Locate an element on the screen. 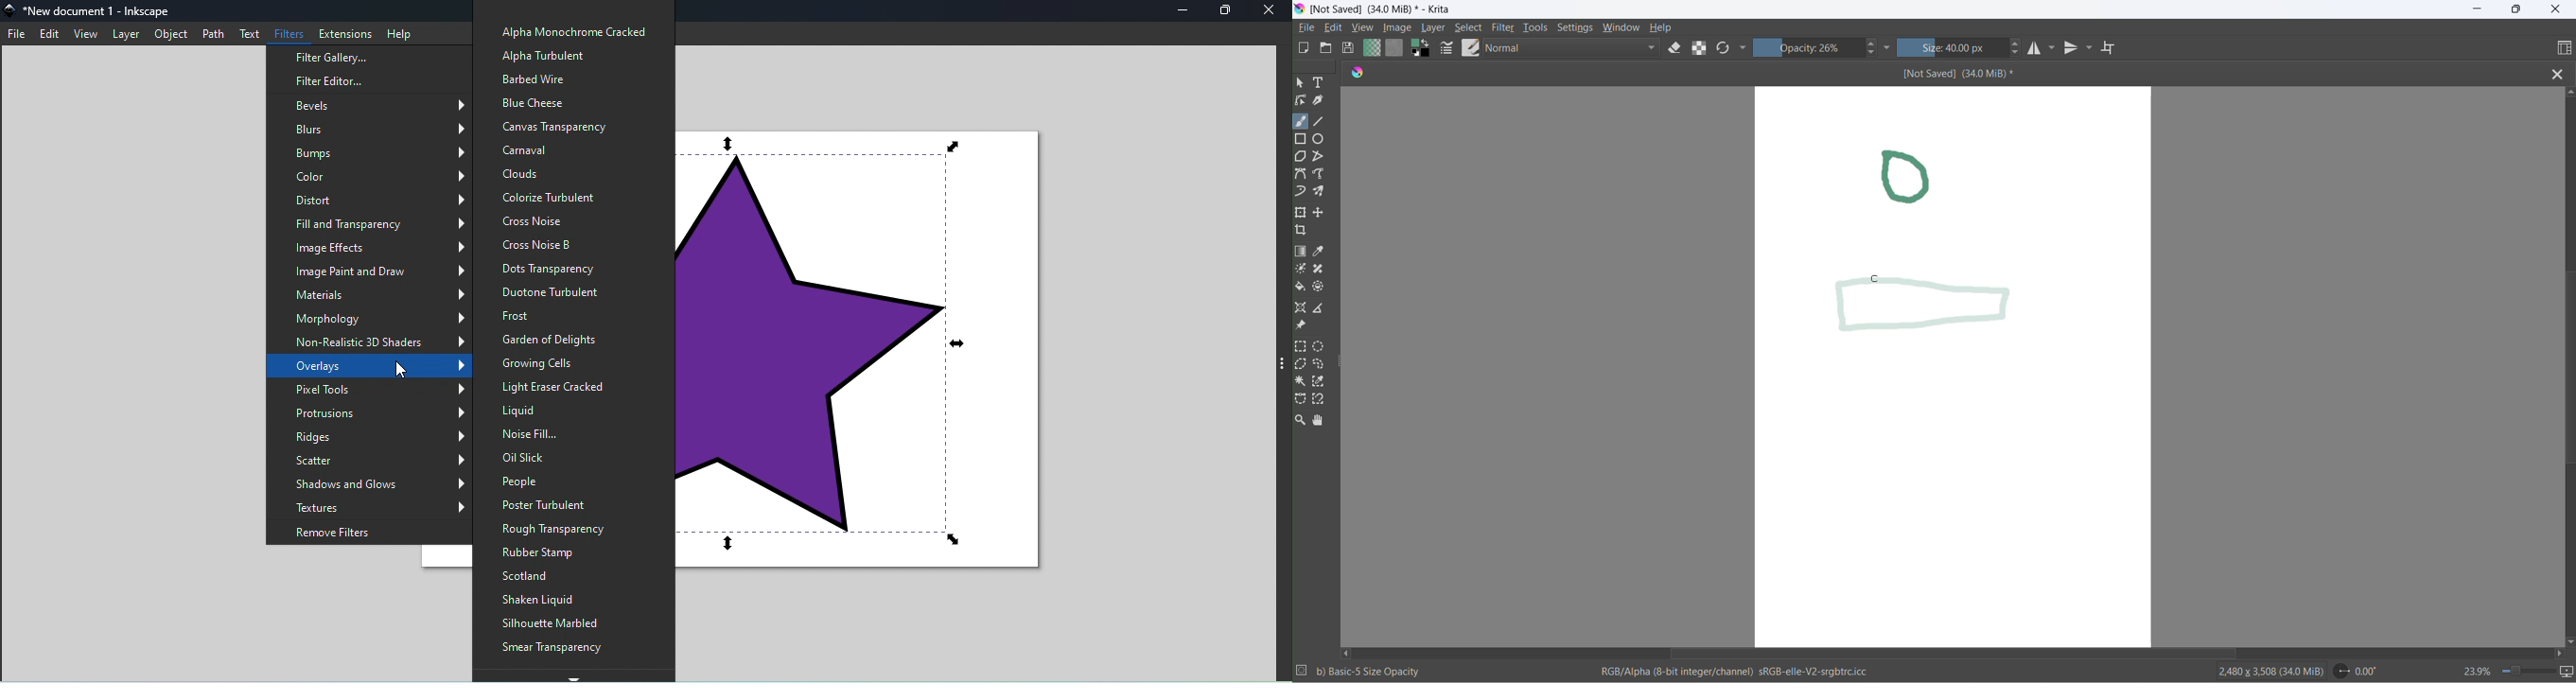 This screenshot has width=2576, height=700. Bevels is located at coordinates (375, 106).